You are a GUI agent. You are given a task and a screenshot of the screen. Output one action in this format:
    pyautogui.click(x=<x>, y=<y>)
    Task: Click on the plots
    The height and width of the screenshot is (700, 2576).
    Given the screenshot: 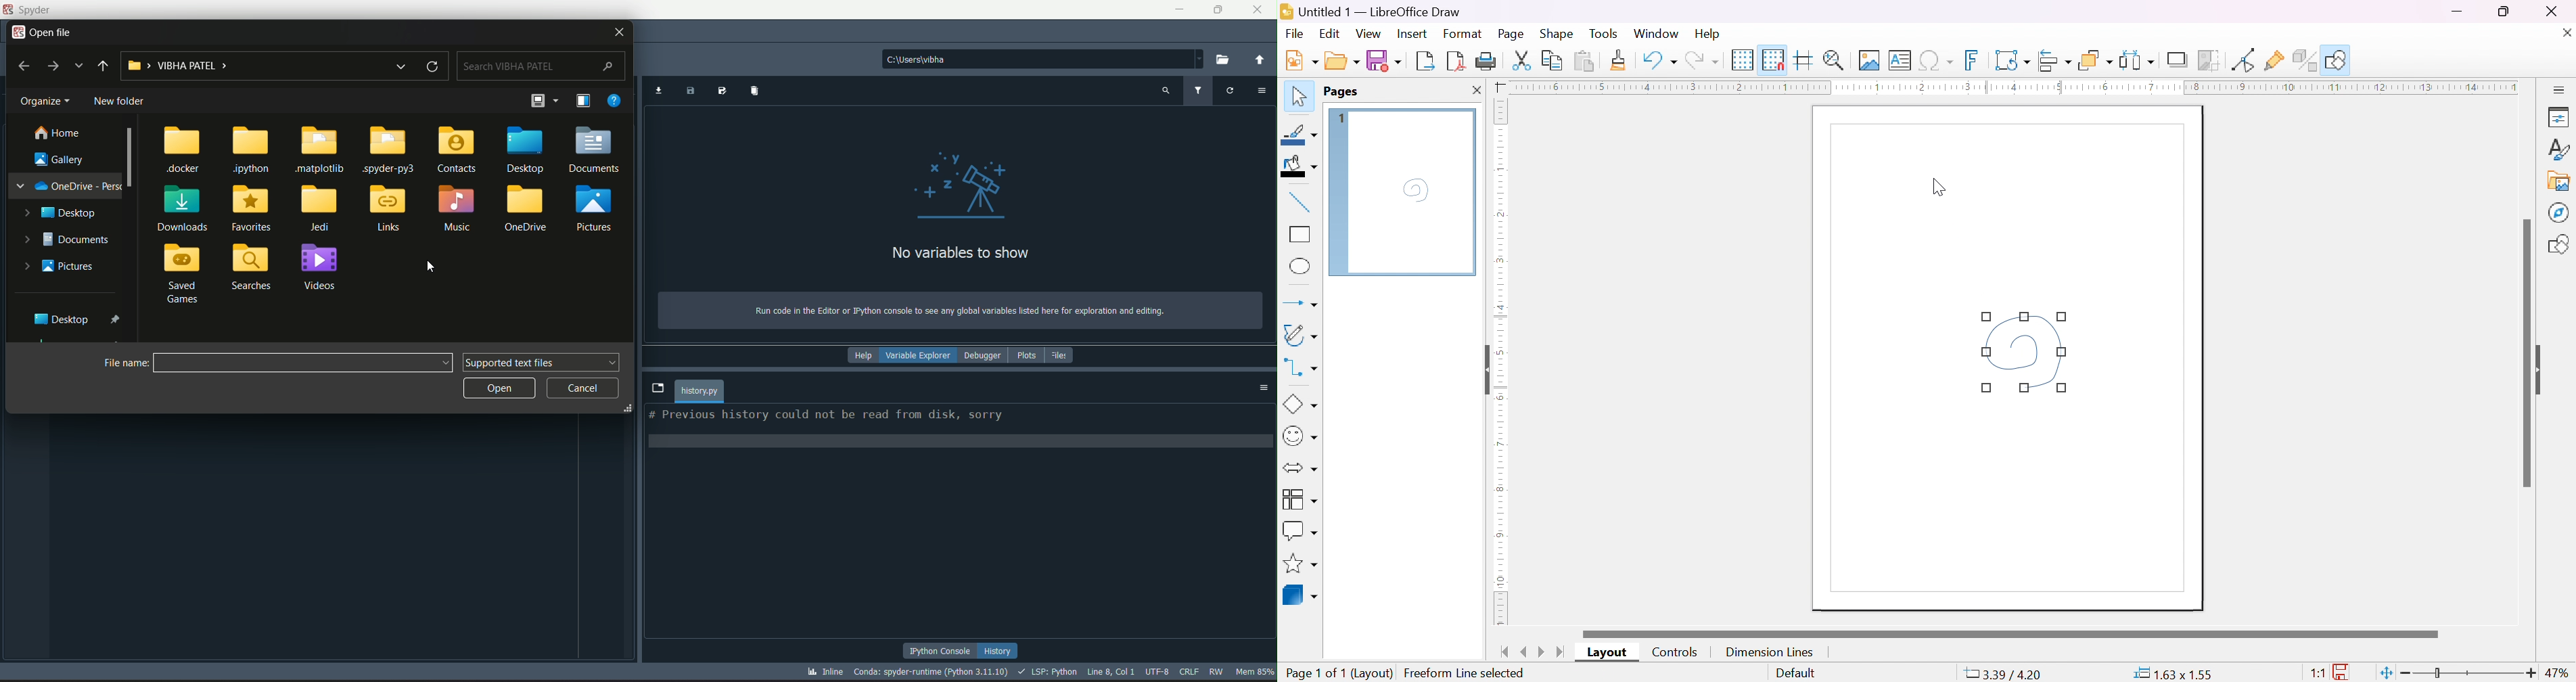 What is the action you would take?
    pyautogui.click(x=1027, y=354)
    